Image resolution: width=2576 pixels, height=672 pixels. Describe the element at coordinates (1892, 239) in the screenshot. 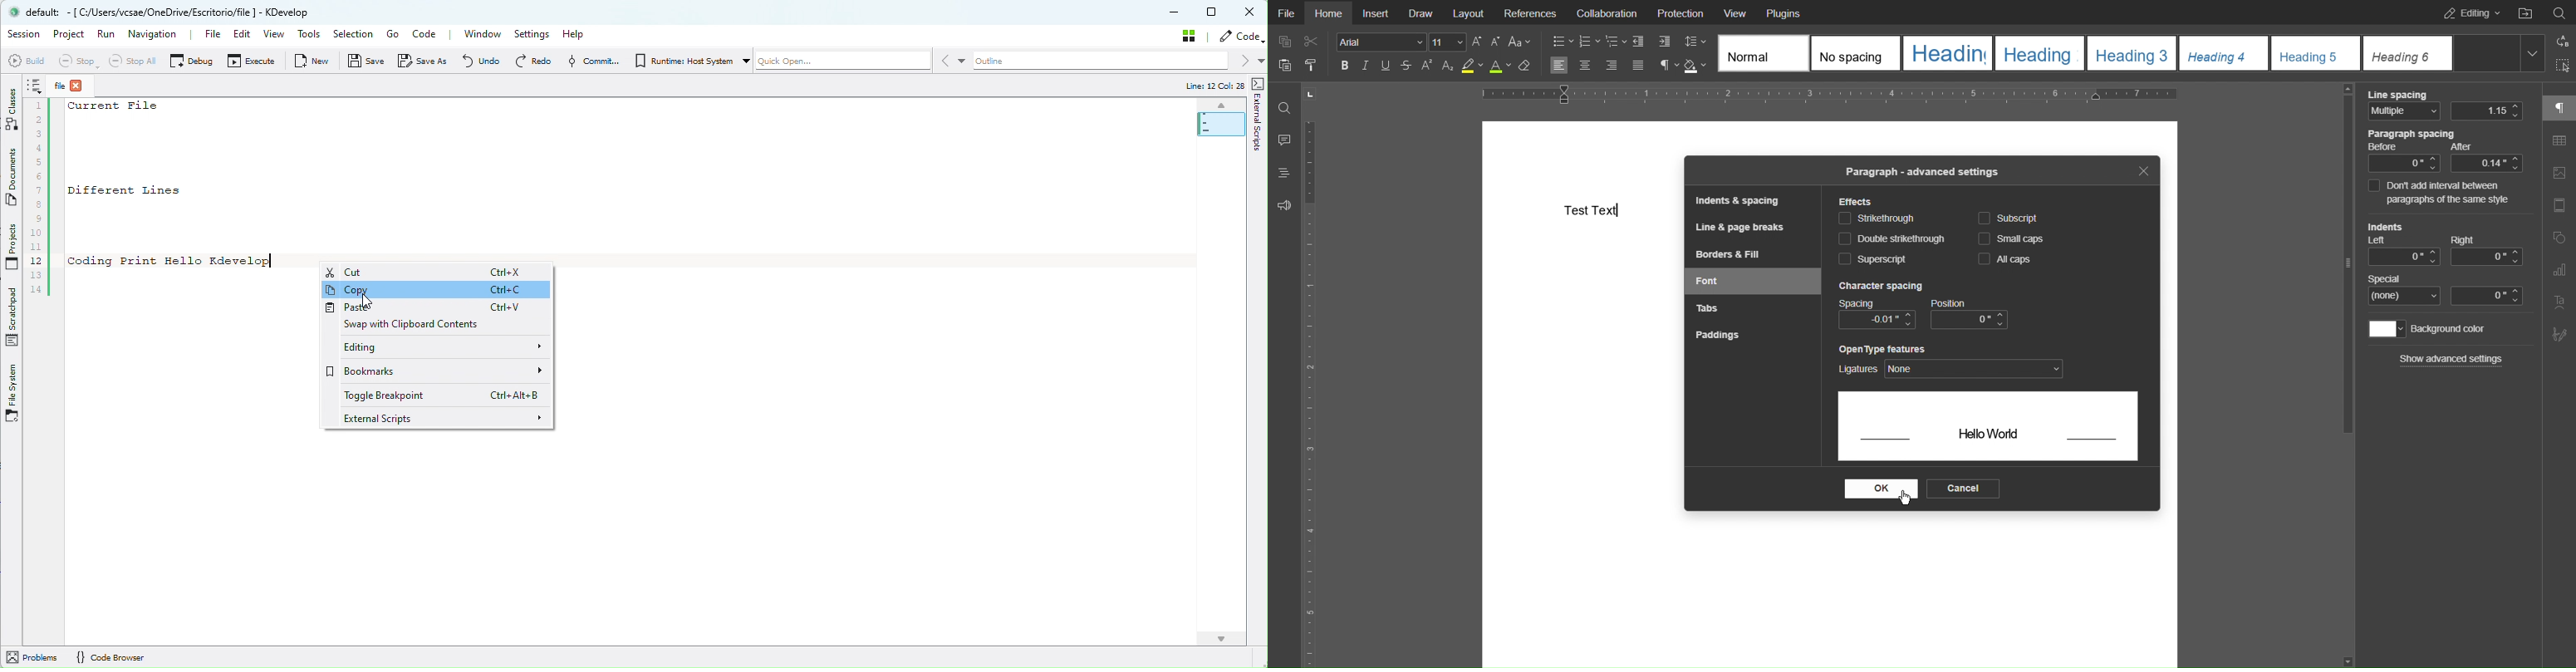

I see `Double strikethrough` at that location.